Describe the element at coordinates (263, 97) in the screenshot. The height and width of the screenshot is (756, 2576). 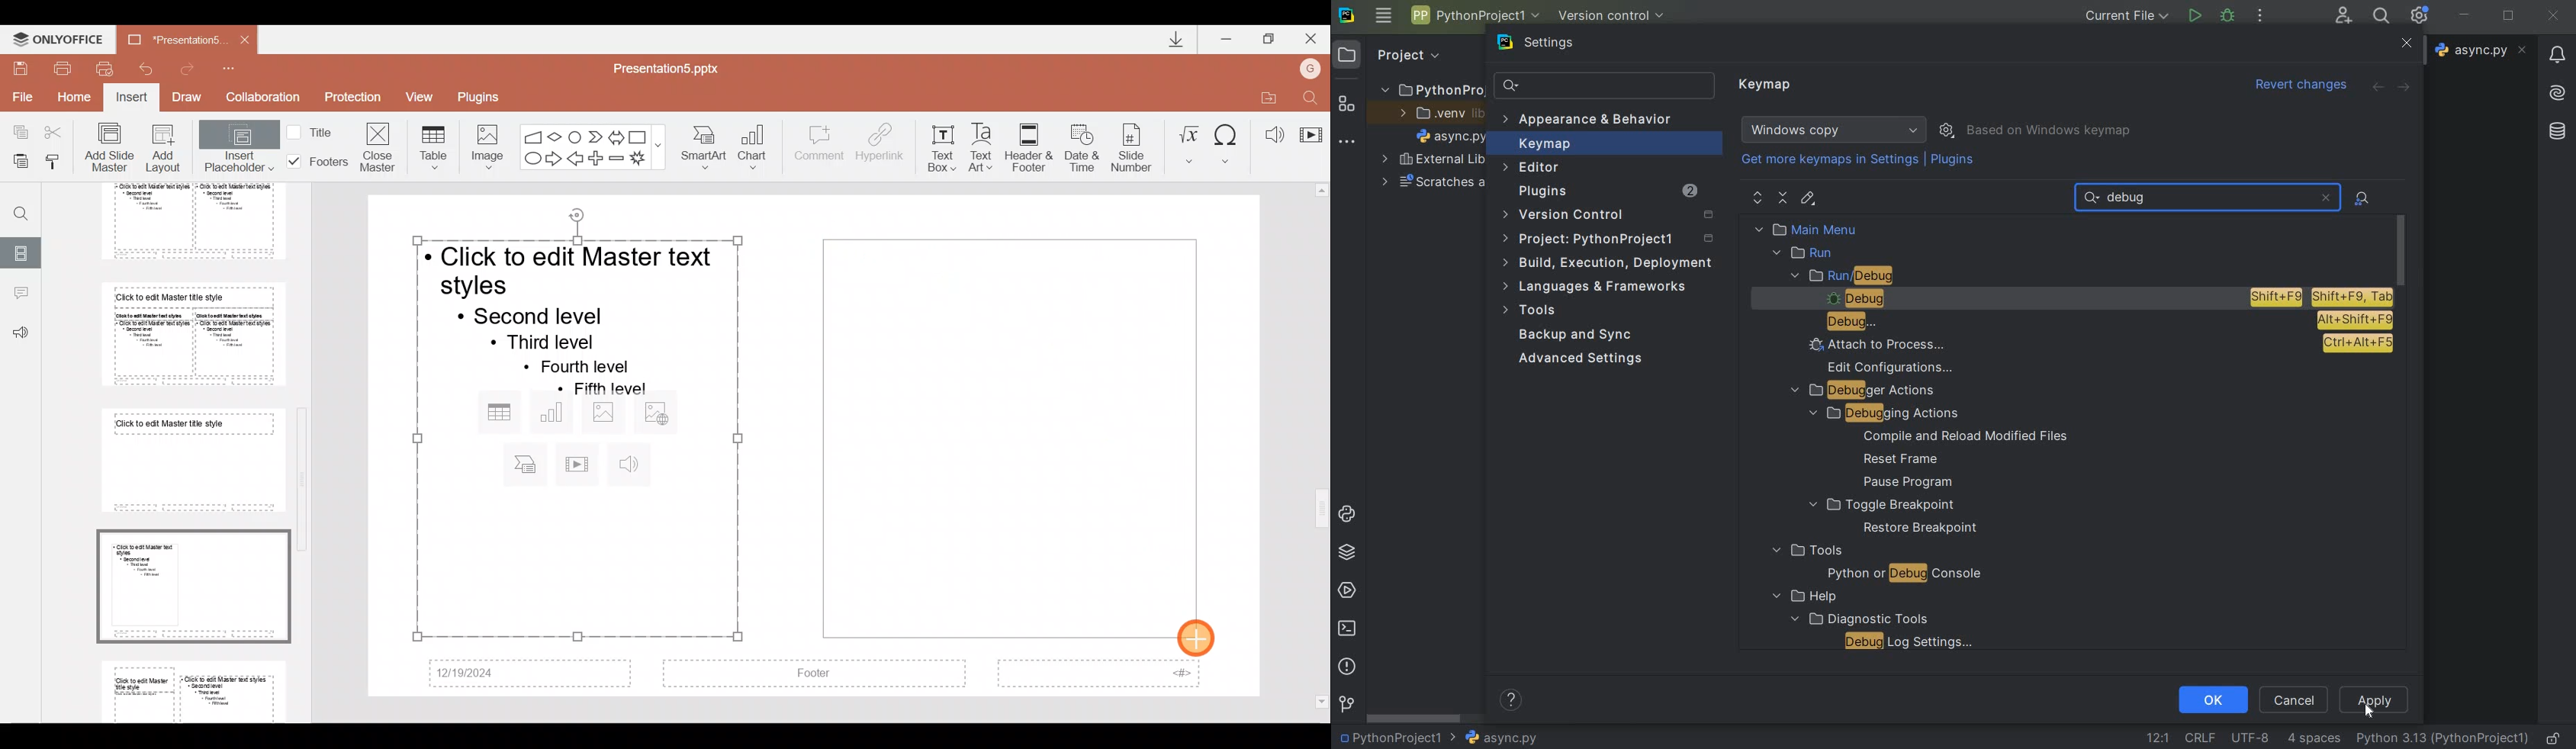
I see `Collaboration` at that location.